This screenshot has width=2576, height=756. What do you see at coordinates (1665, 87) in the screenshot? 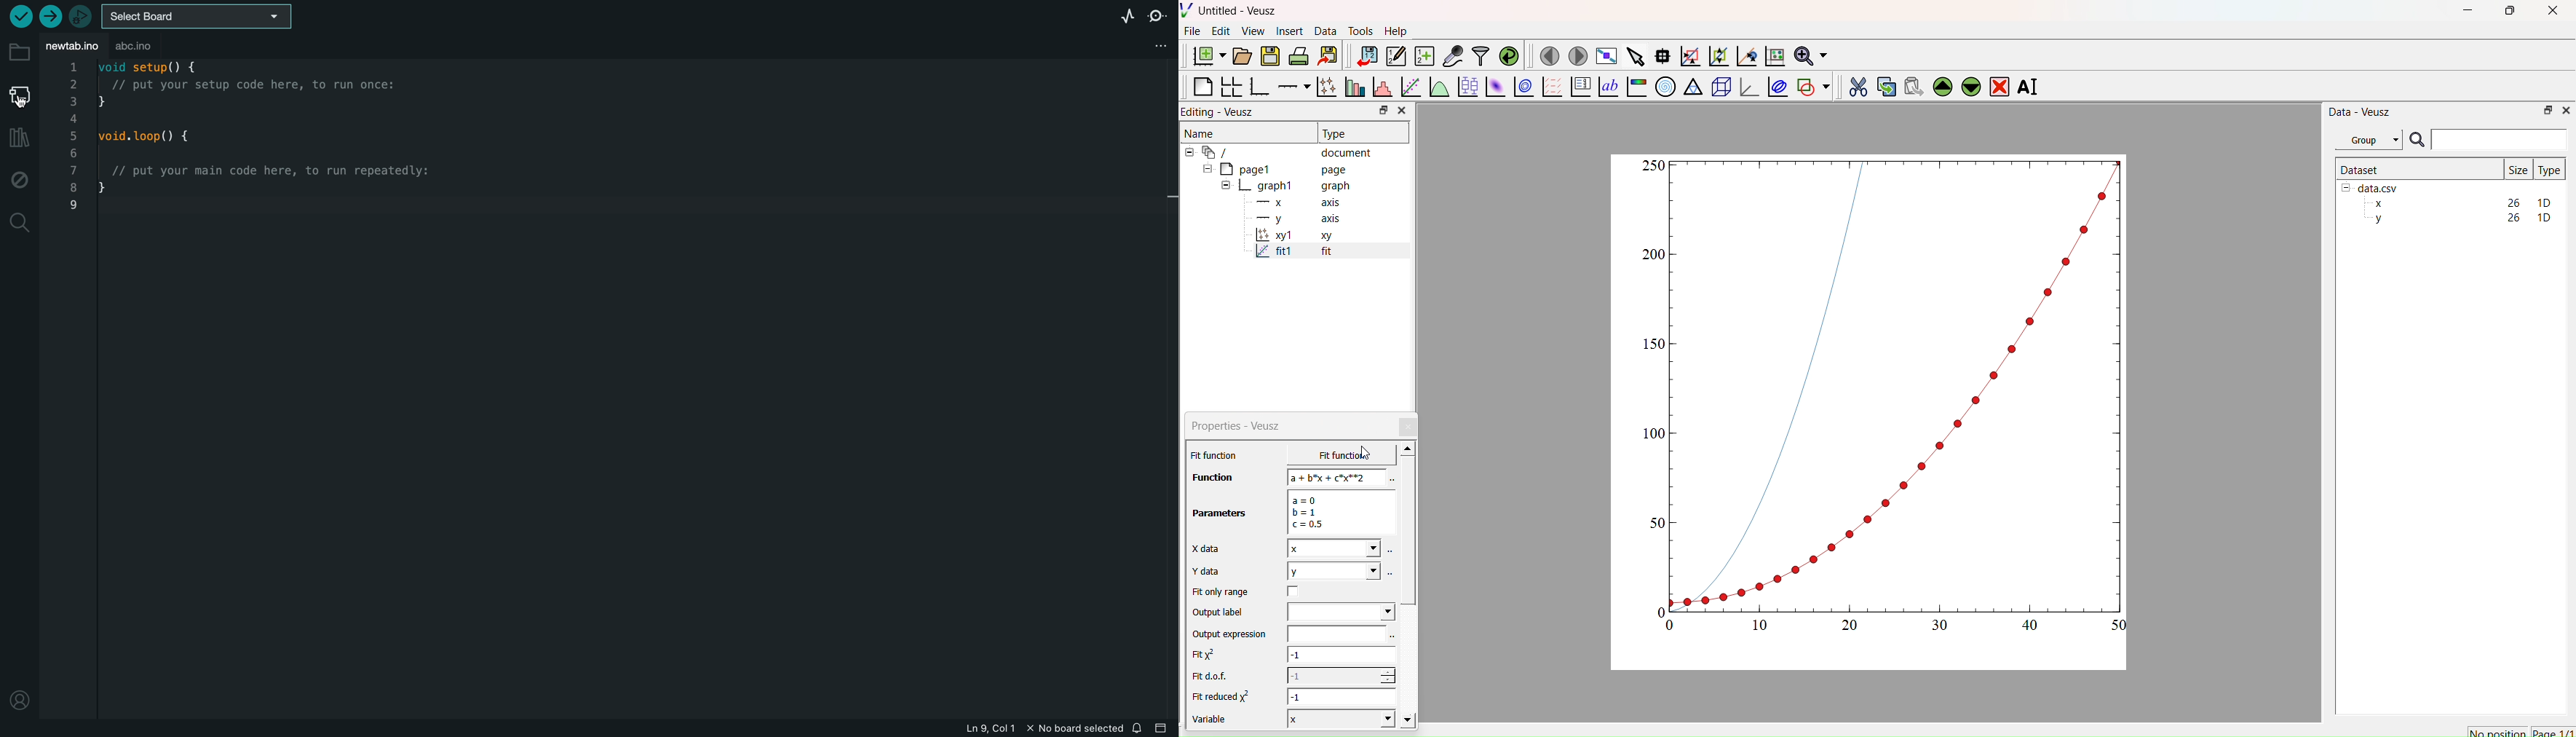
I see `Polar Graph` at bounding box center [1665, 87].